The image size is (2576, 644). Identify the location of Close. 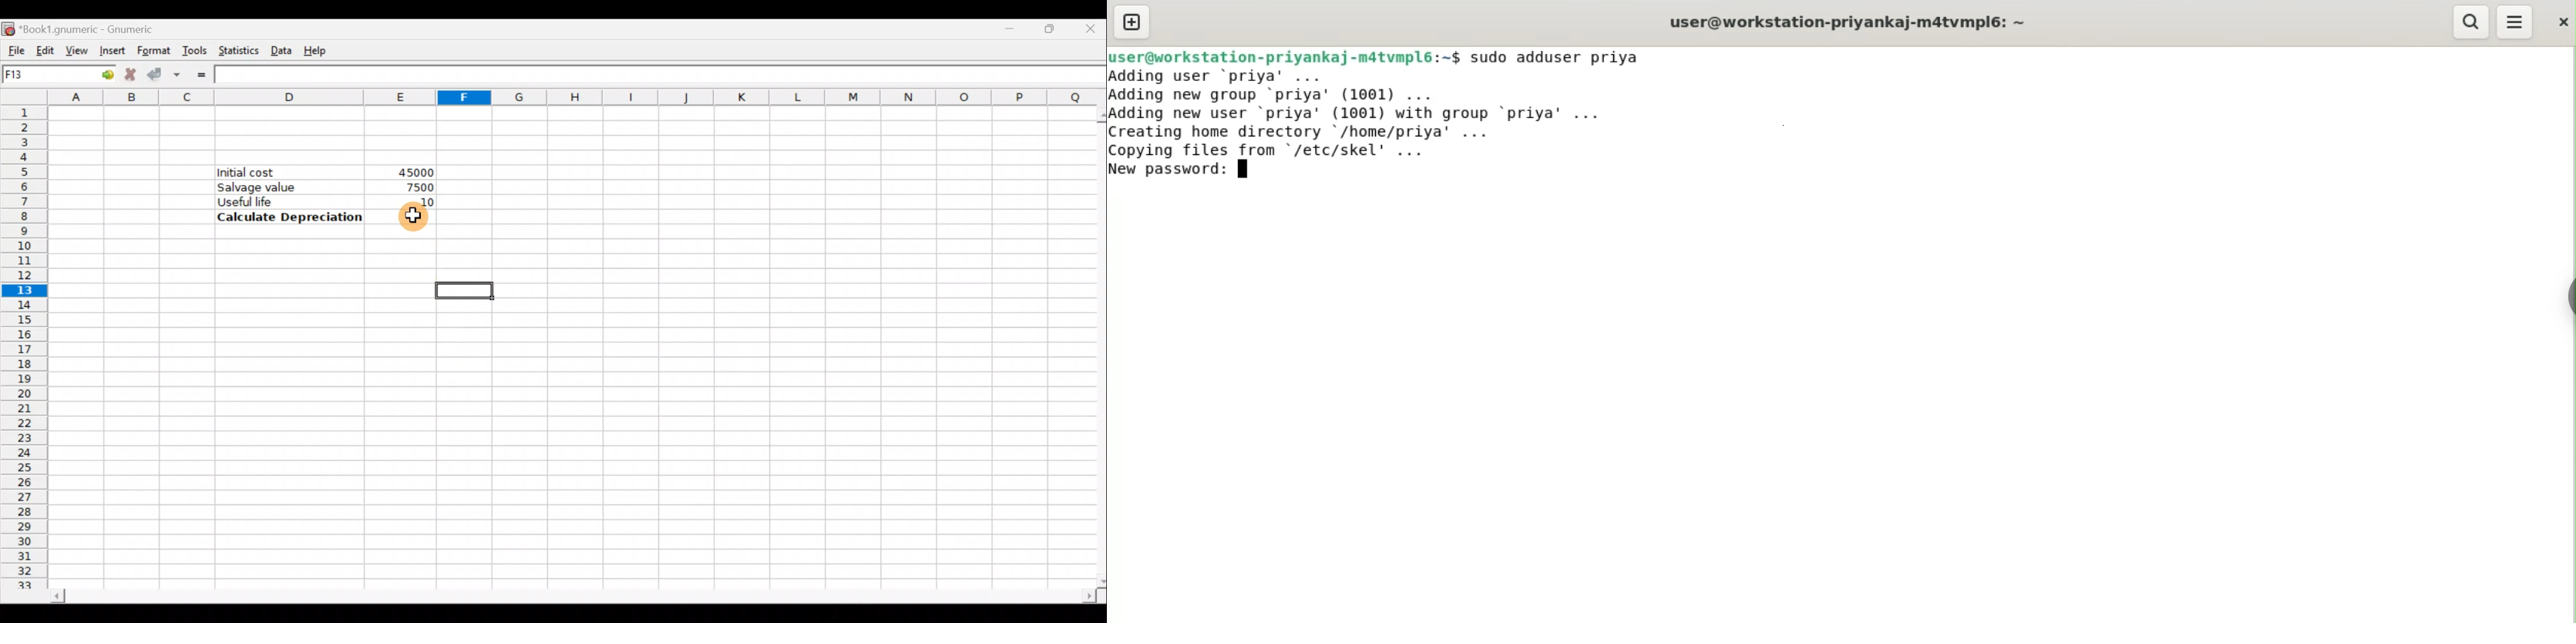
(1084, 32).